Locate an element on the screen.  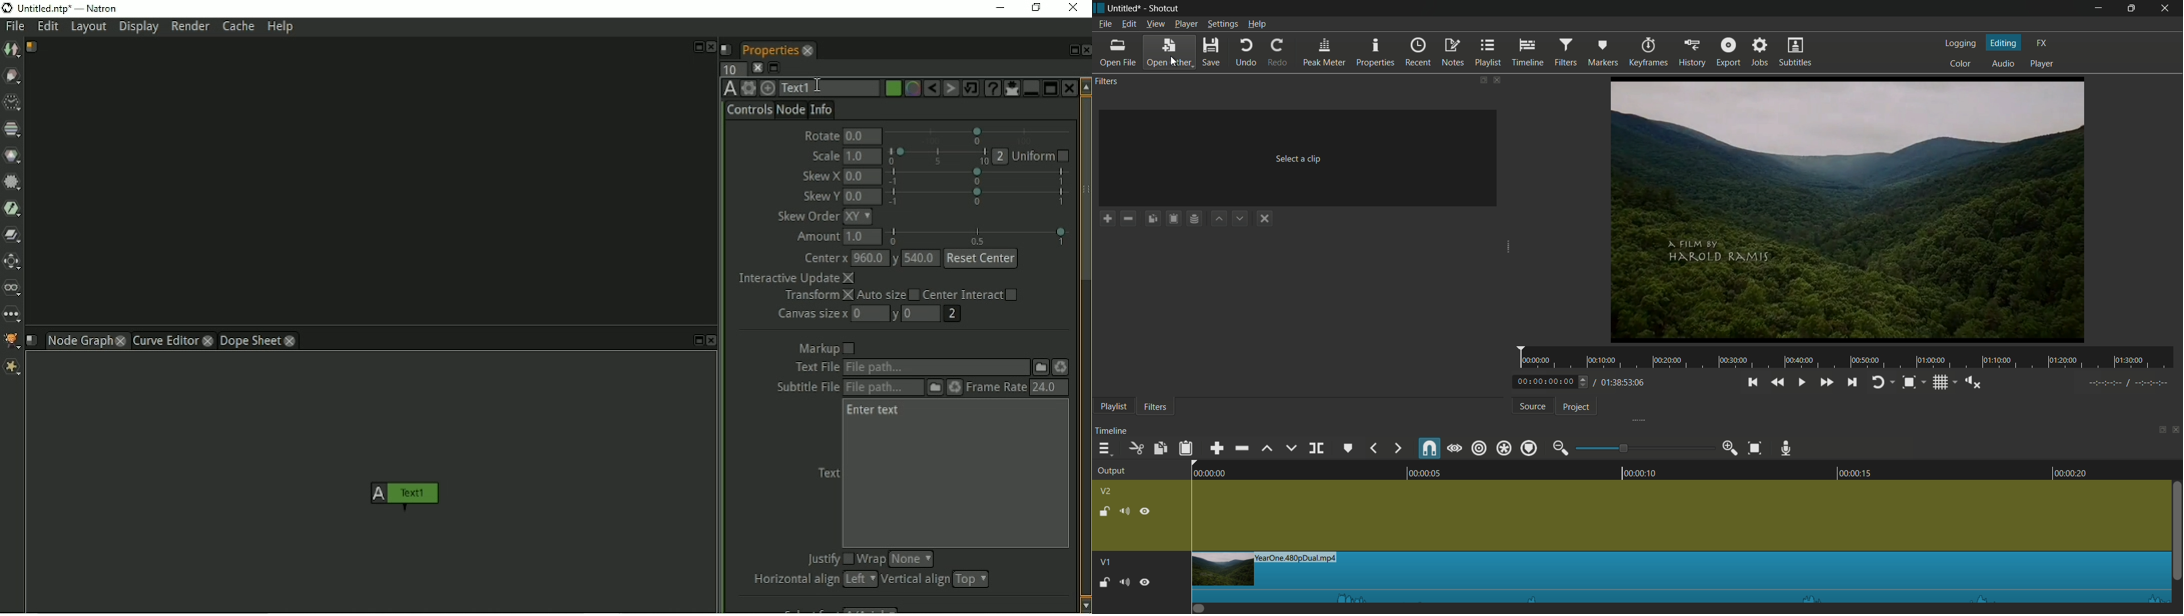
file menu is located at coordinates (1105, 25).